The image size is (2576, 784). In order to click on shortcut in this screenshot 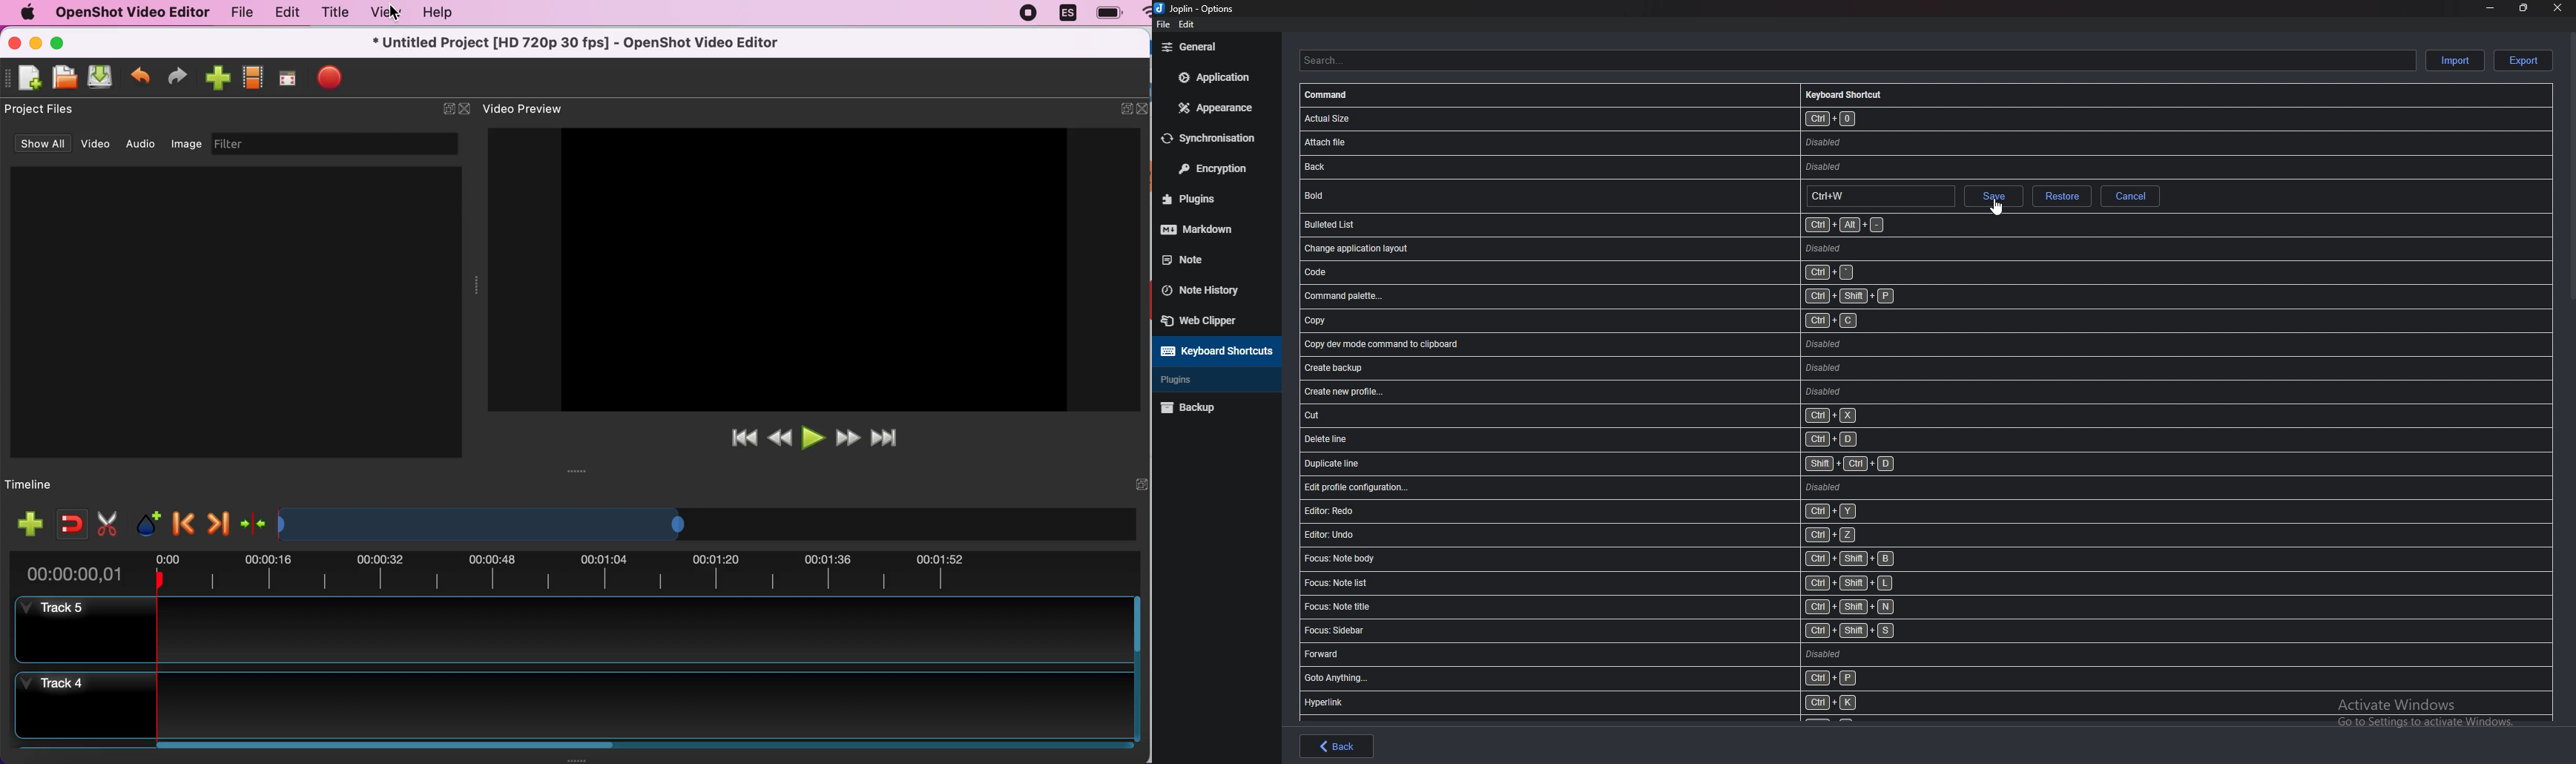, I will do `click(1630, 342)`.